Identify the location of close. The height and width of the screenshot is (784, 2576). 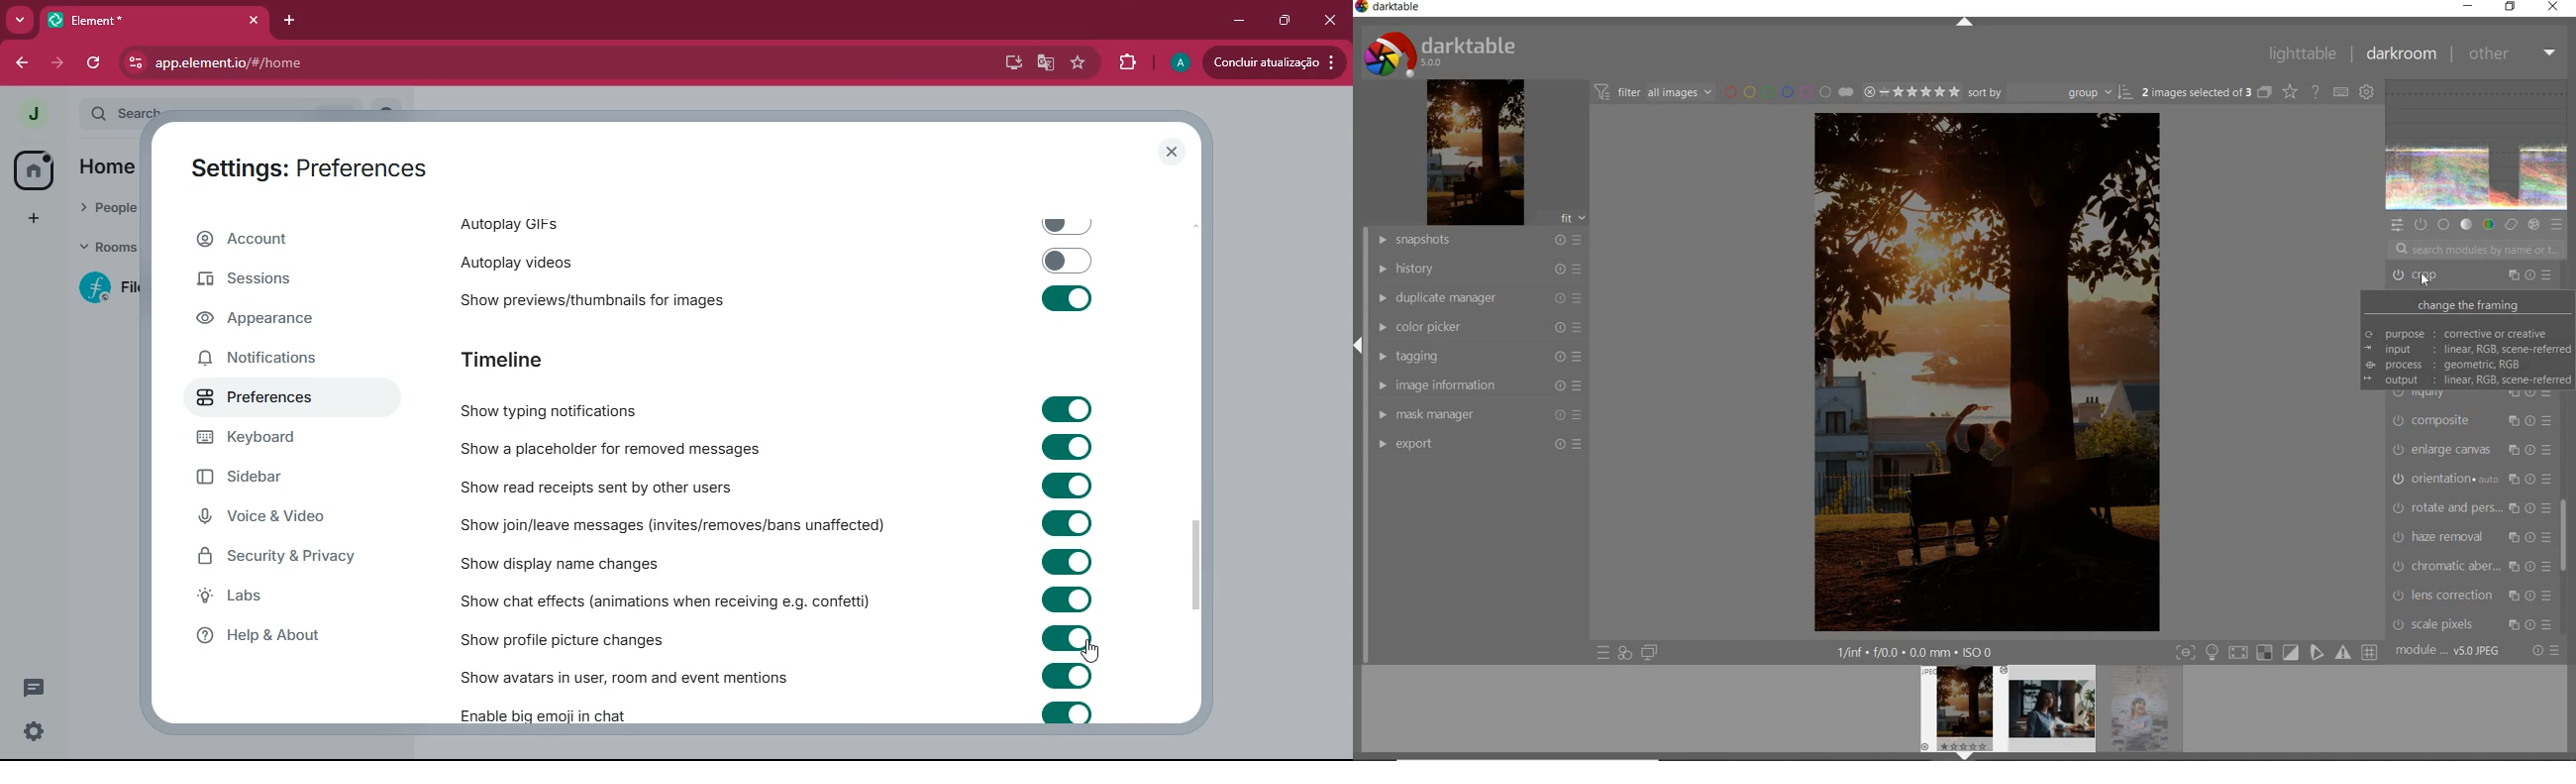
(1172, 152).